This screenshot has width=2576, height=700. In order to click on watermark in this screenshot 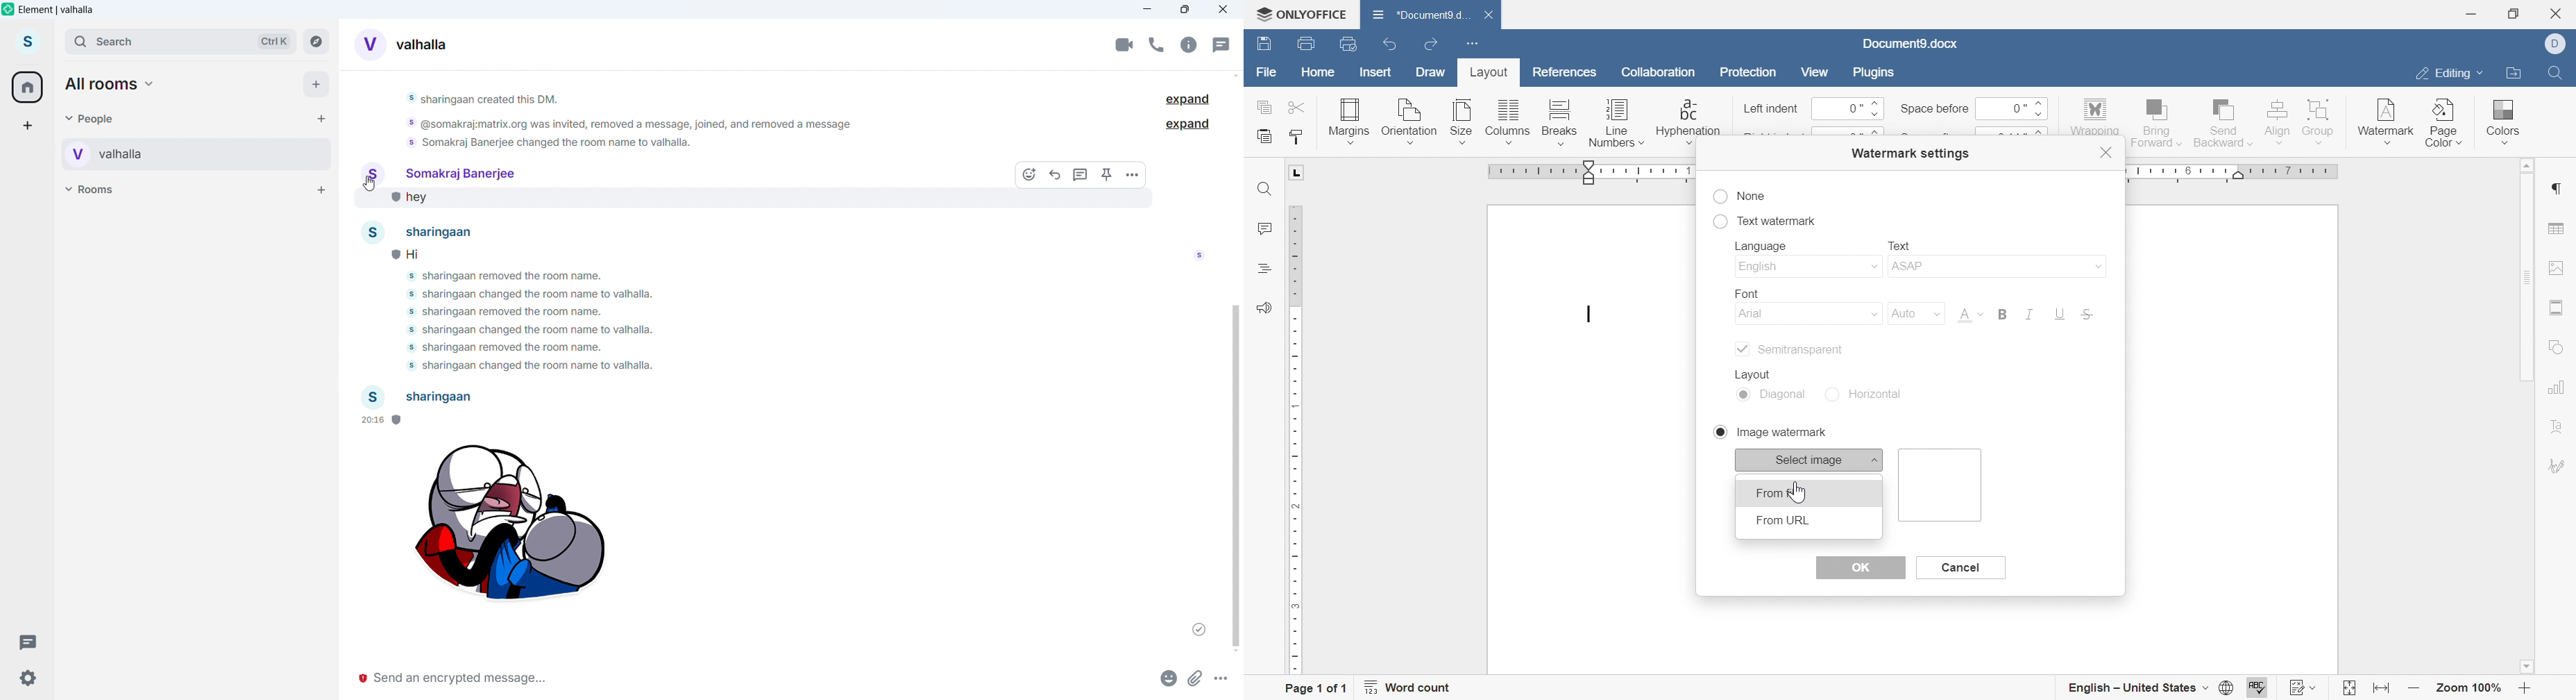, I will do `click(2384, 117)`.